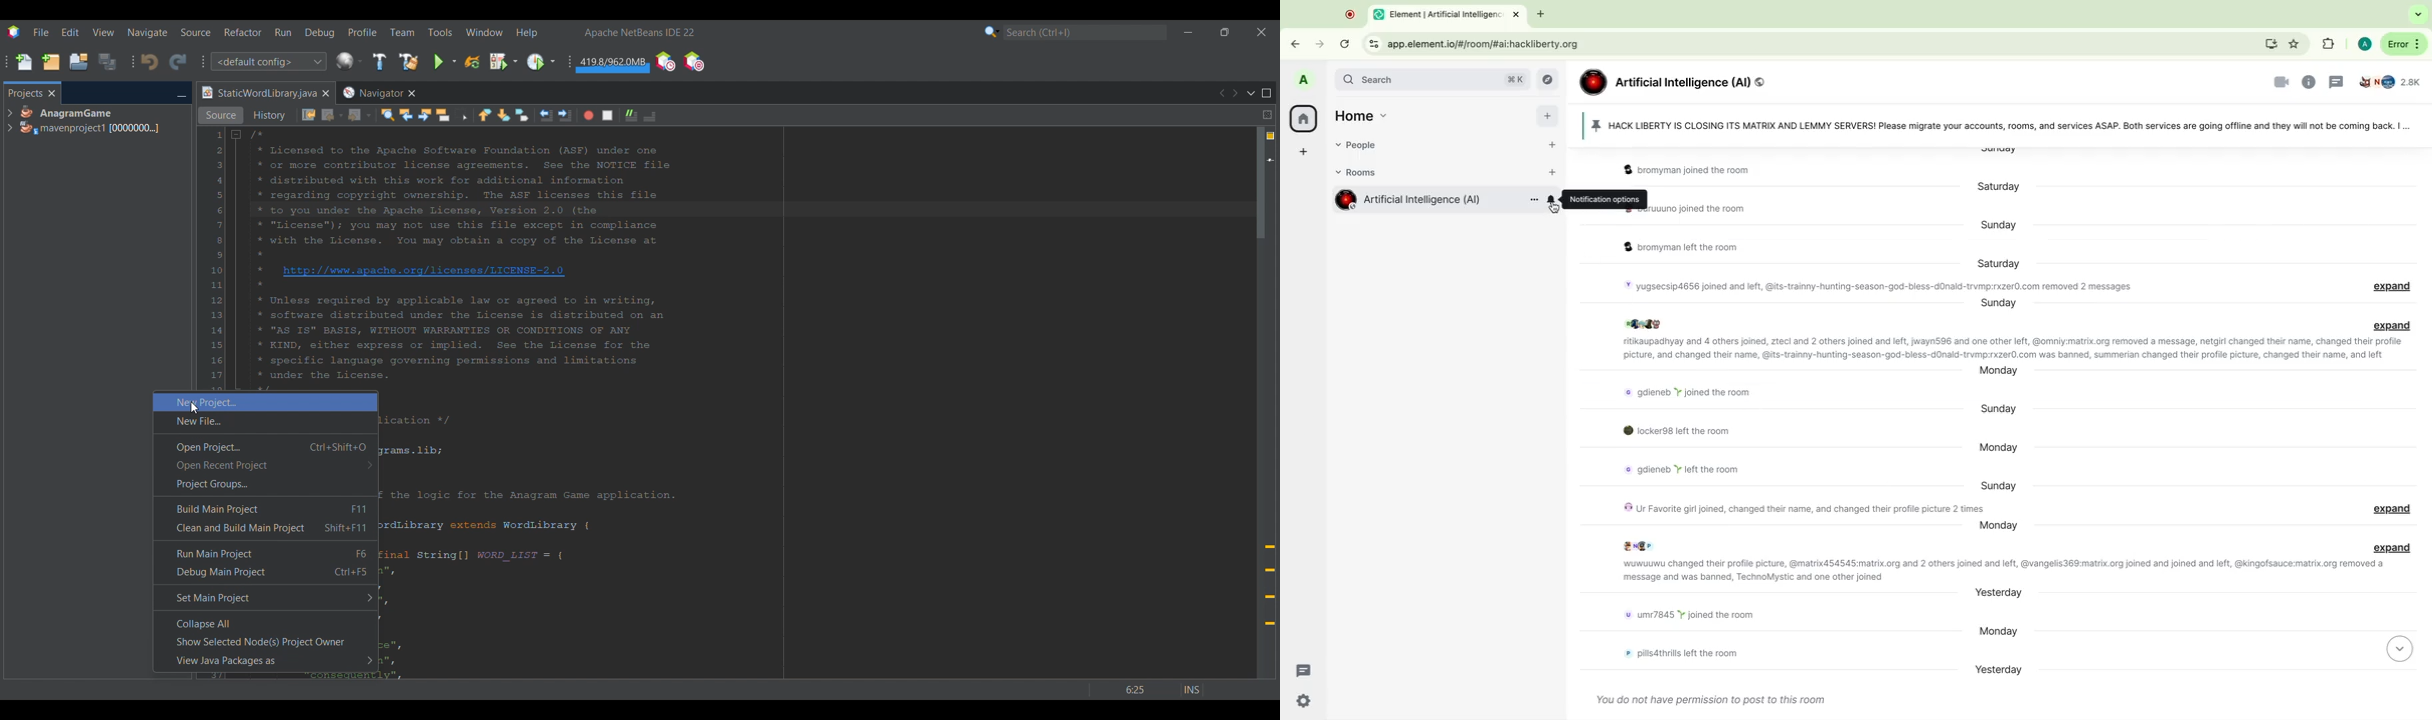  Describe the element at coordinates (2278, 82) in the screenshot. I see `Video` at that location.